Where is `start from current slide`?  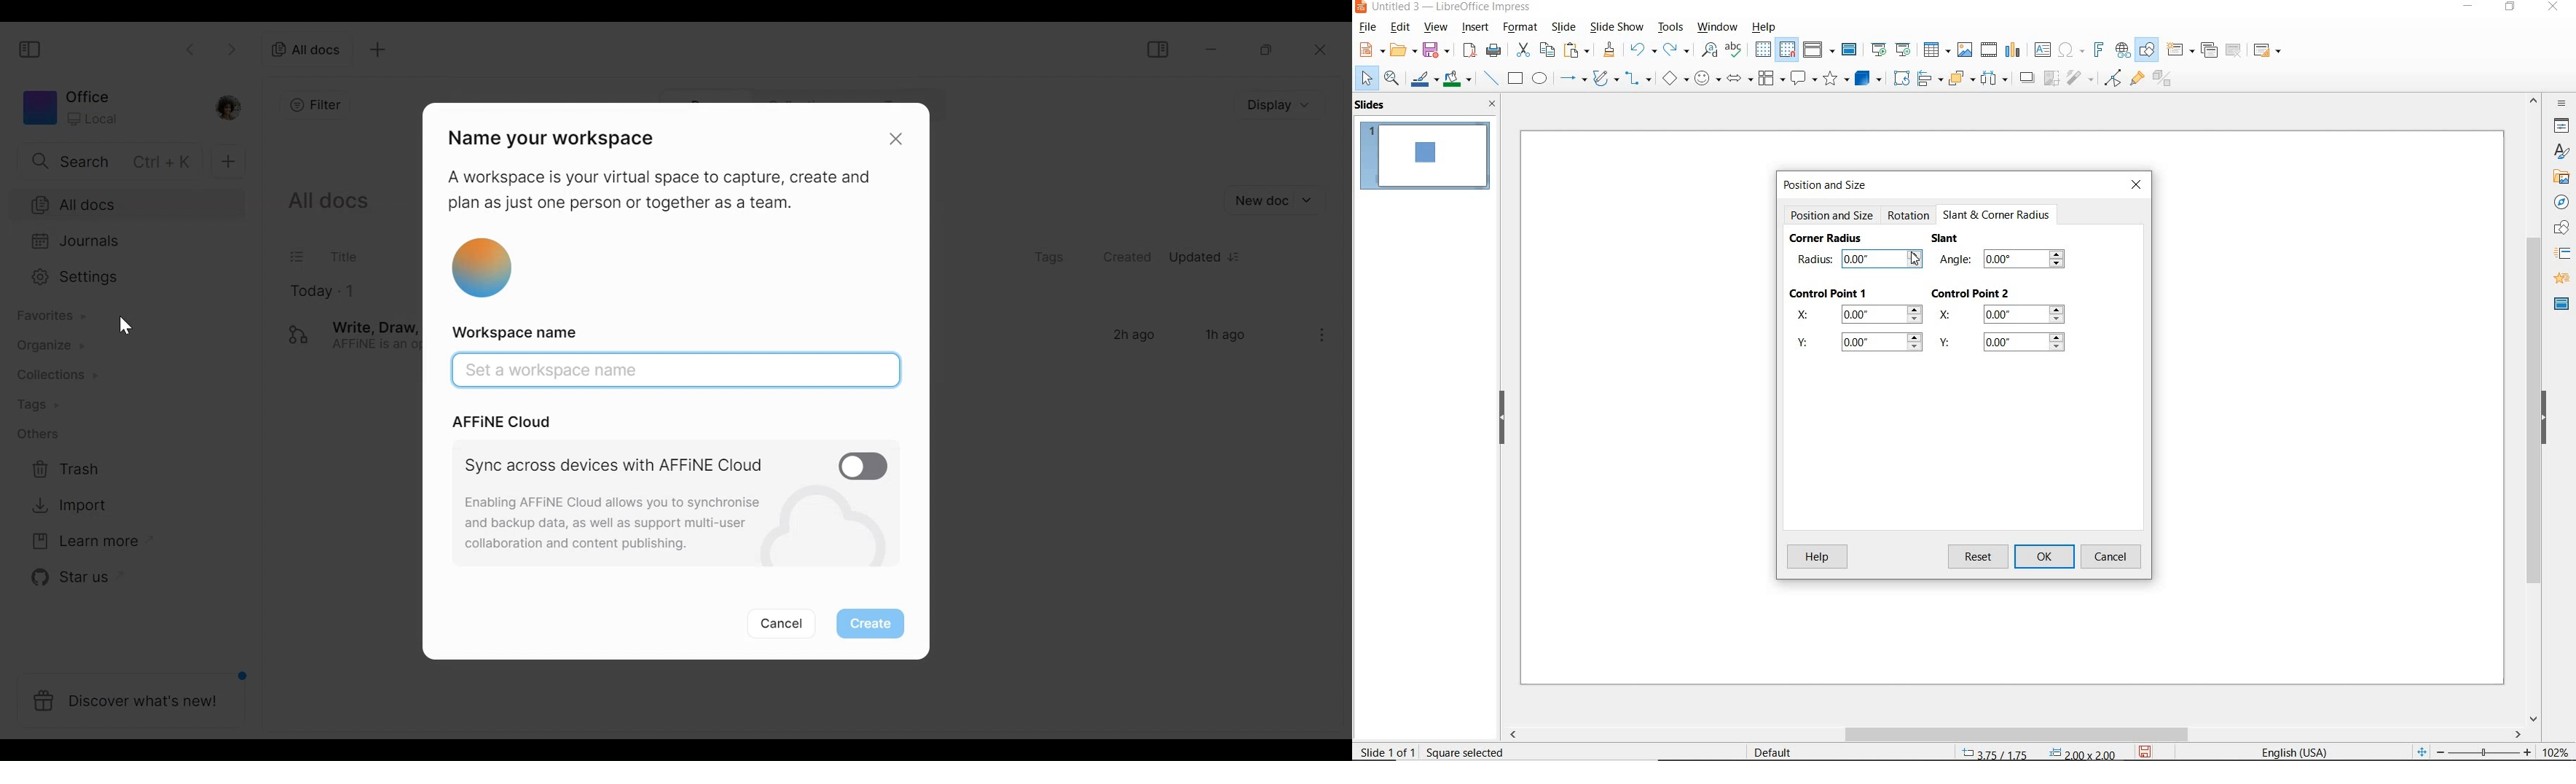
start from current slide is located at coordinates (1904, 50).